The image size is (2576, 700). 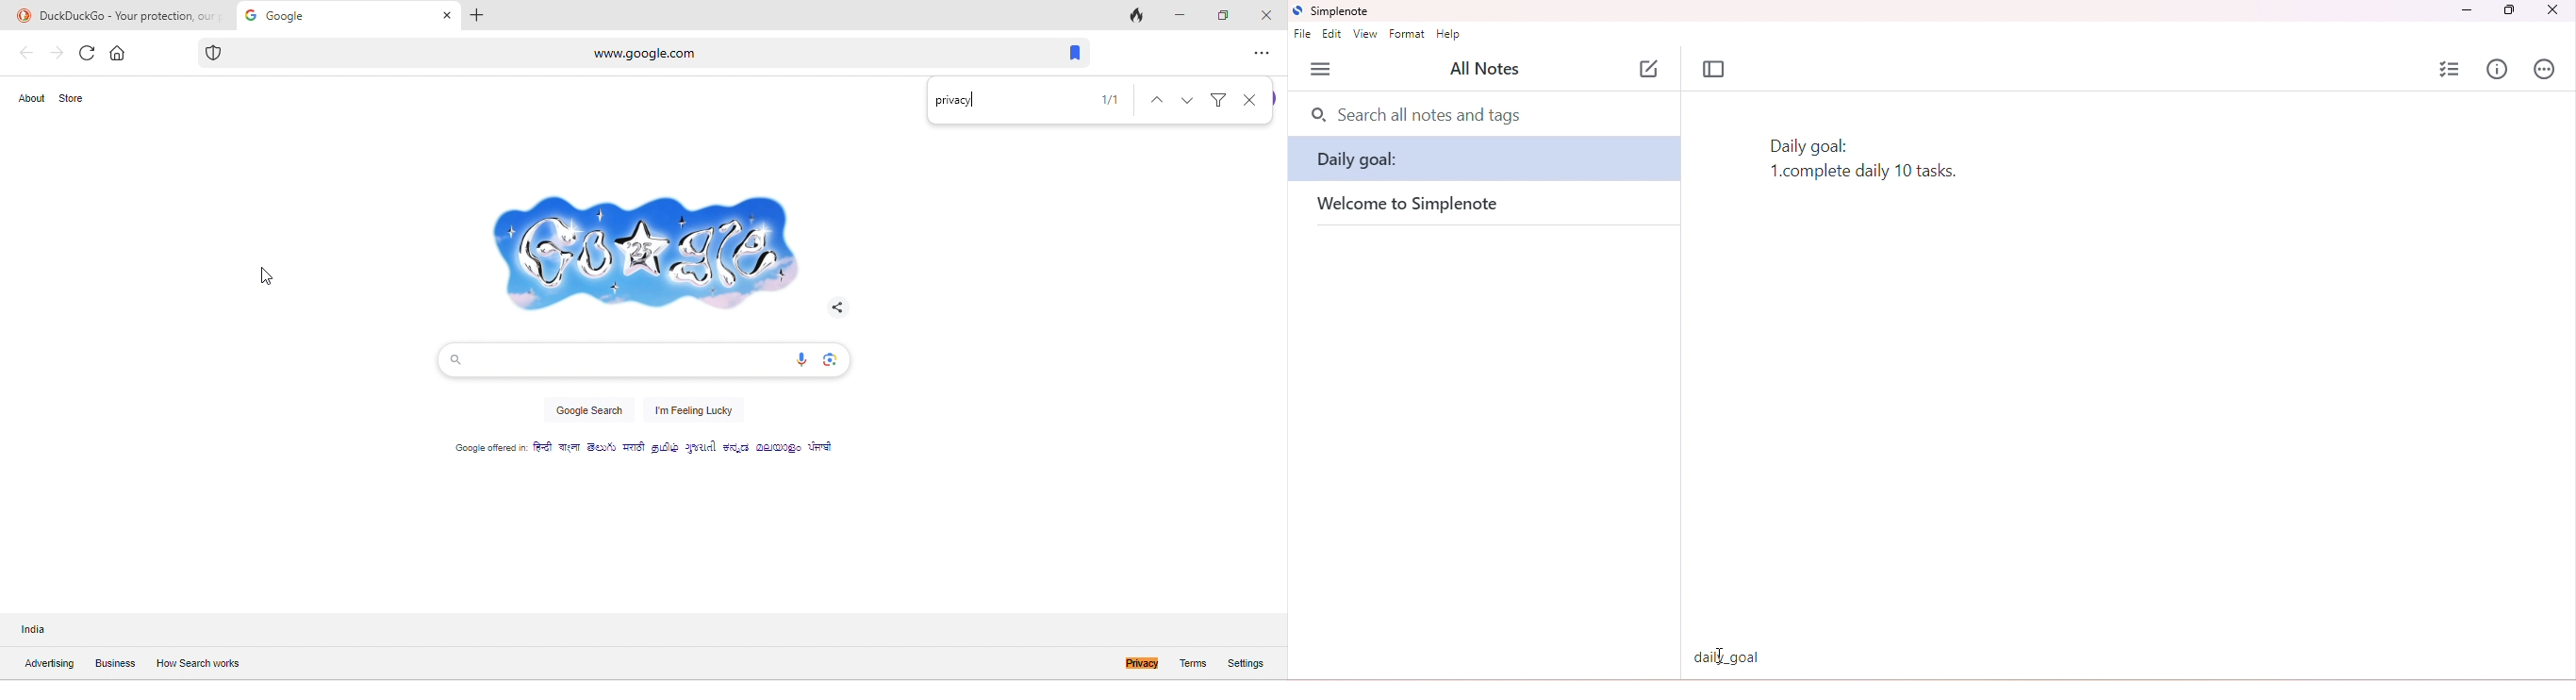 What do you see at coordinates (1431, 206) in the screenshot?
I see `welcome to simplenote` at bounding box center [1431, 206].